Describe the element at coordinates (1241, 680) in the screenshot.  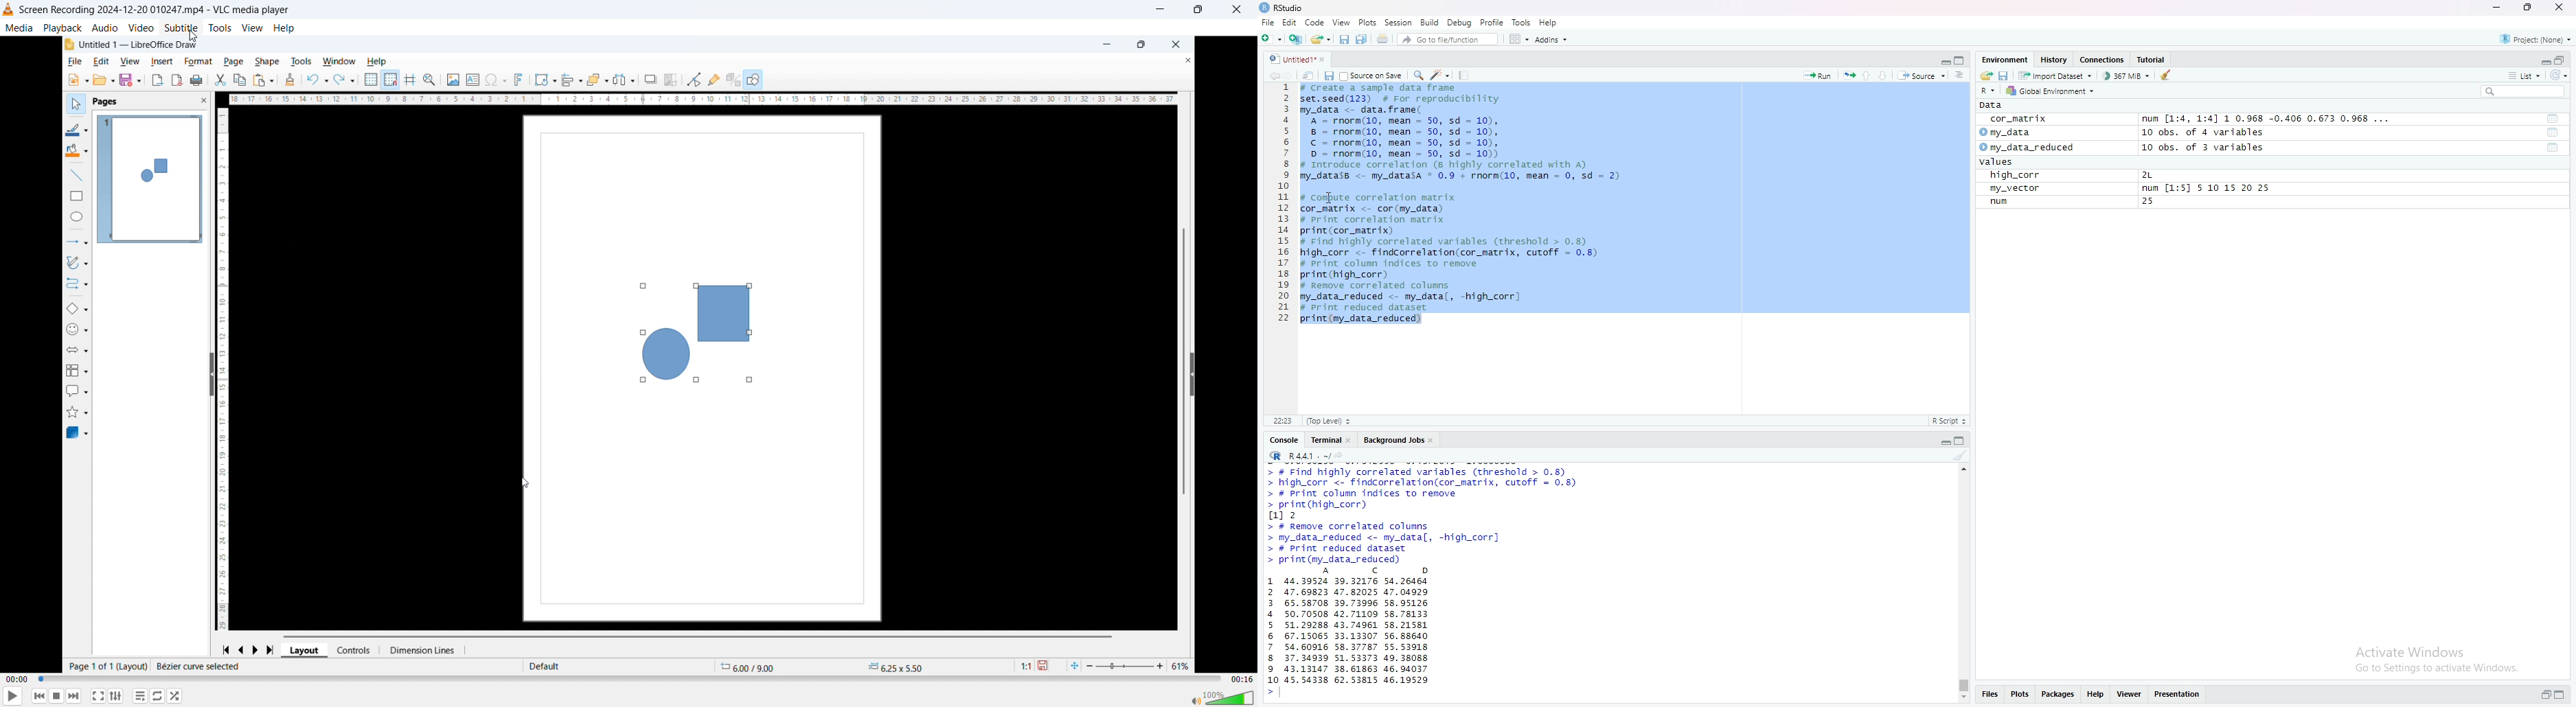
I see `Video duration ` at that location.